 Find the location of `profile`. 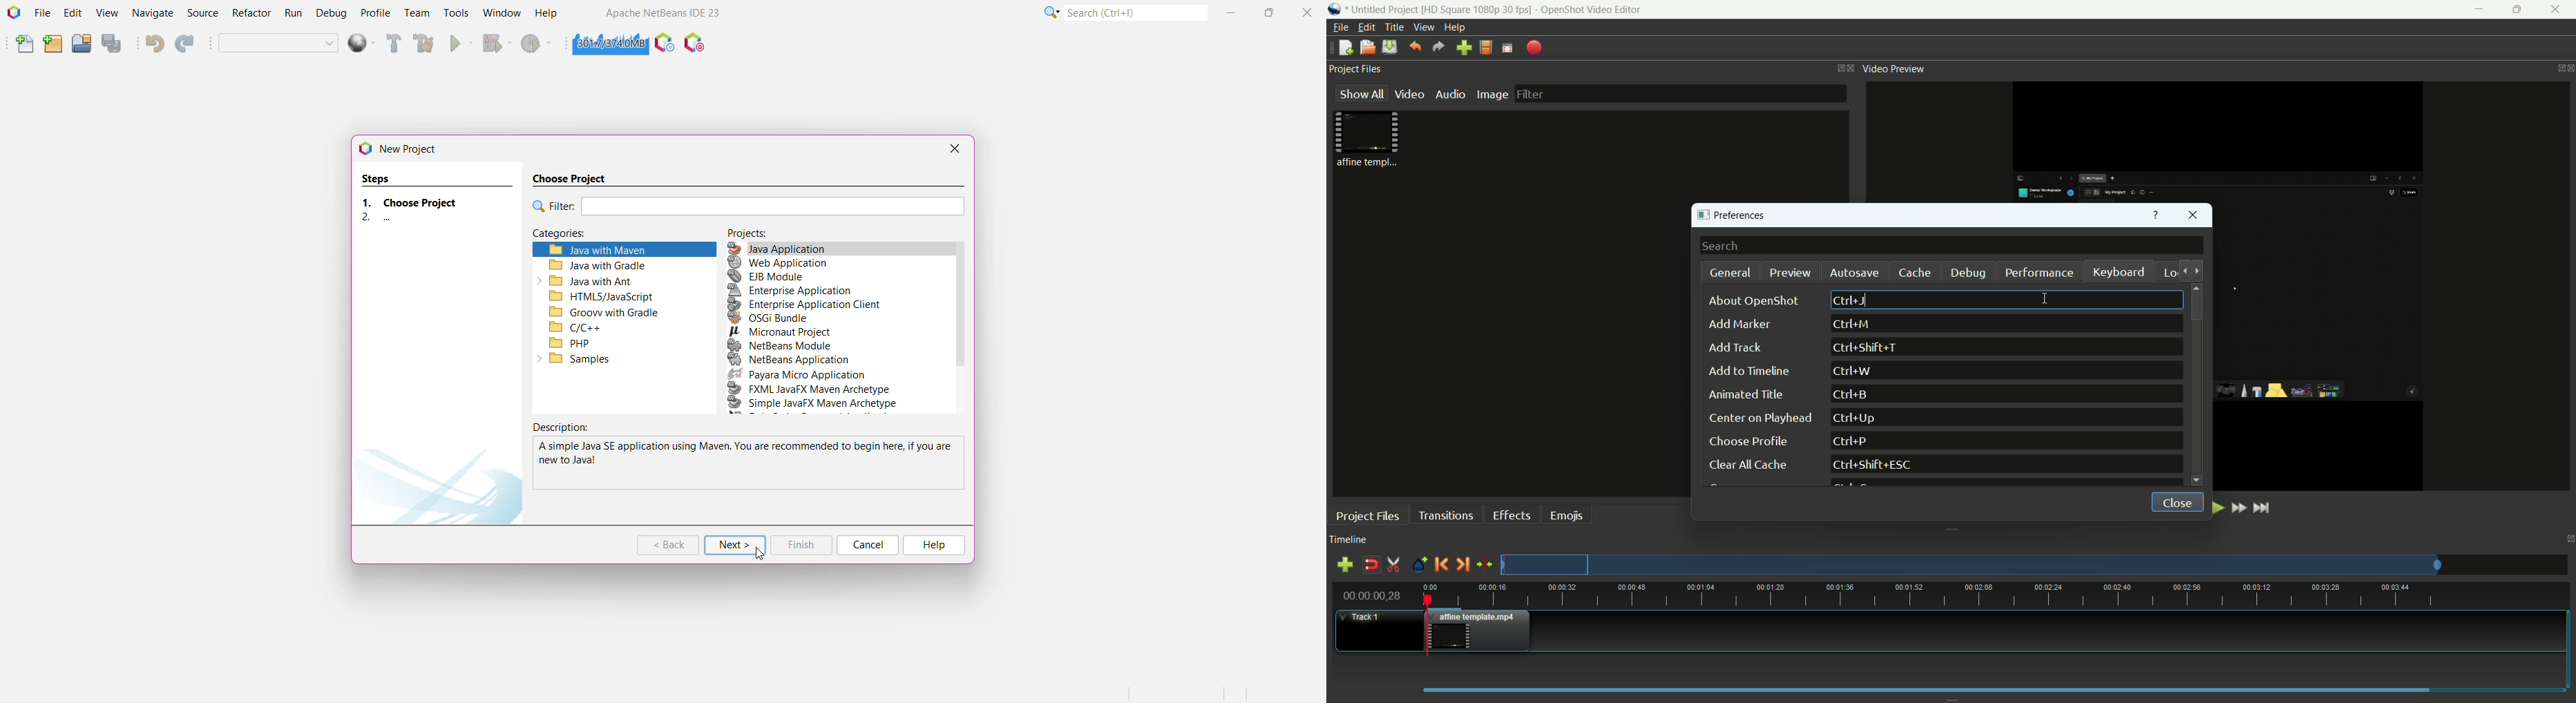

profile is located at coordinates (1486, 48).